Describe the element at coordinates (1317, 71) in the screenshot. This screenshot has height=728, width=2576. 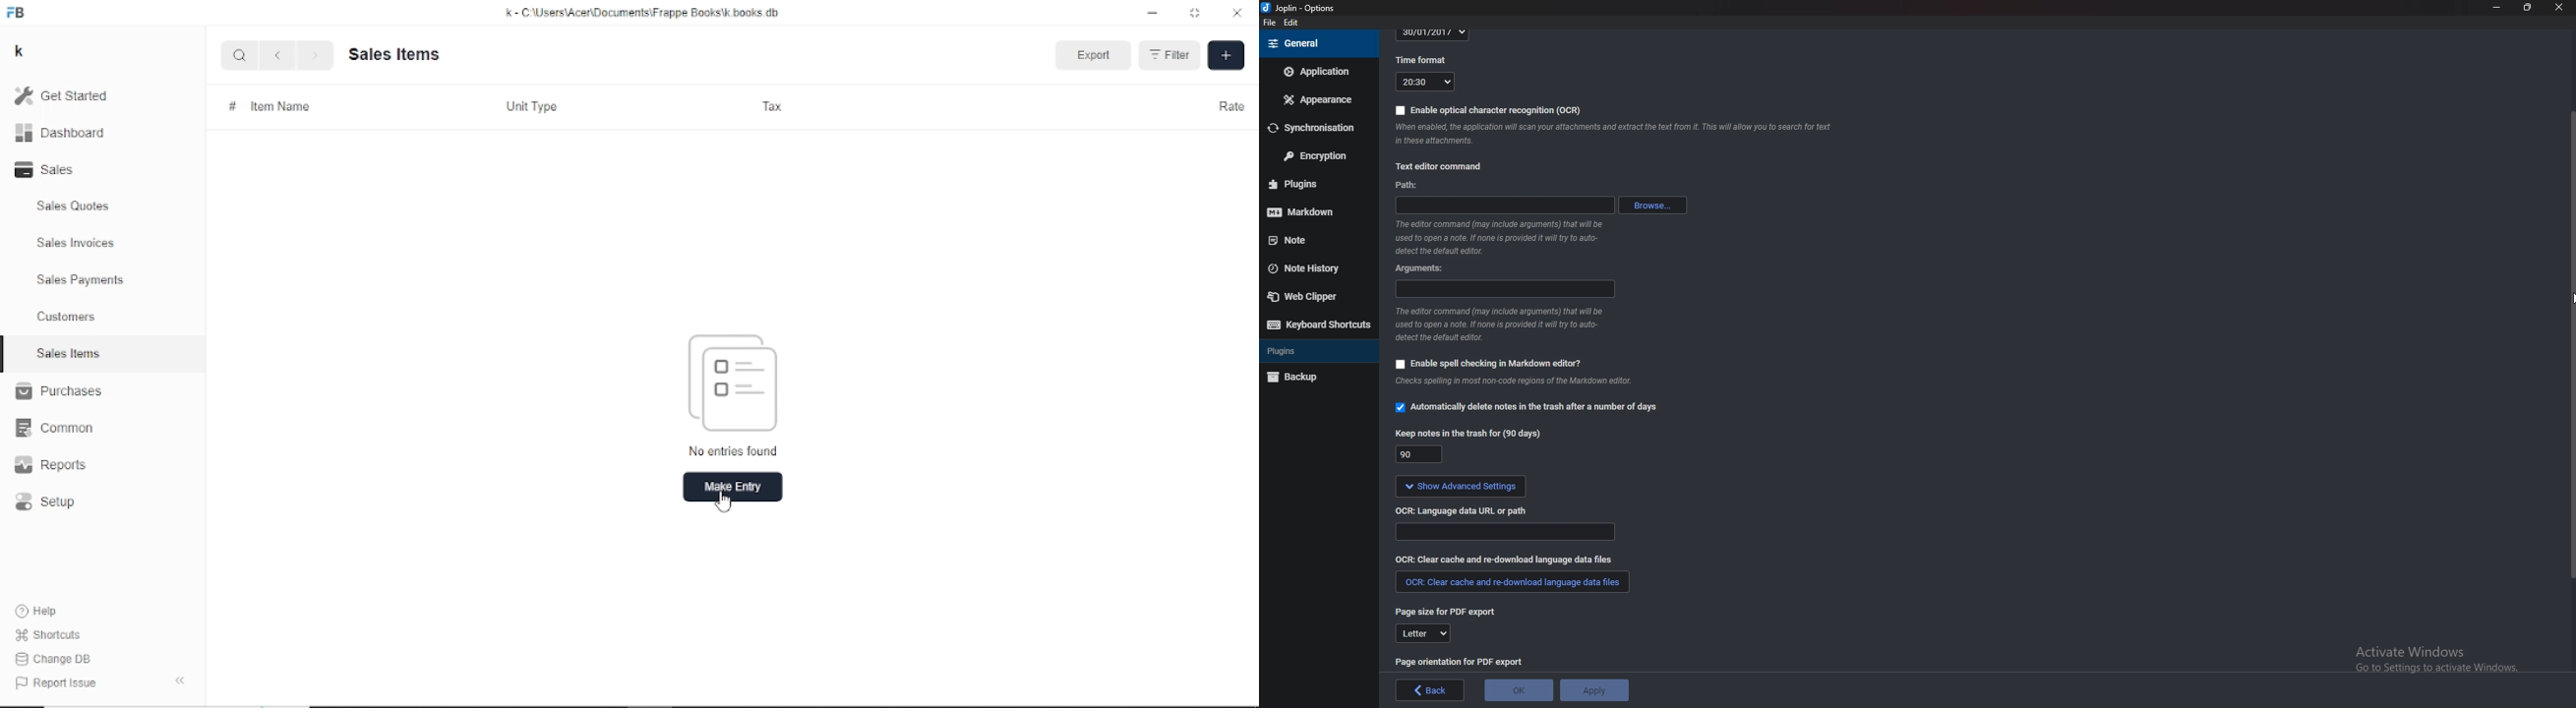
I see `Application` at that location.